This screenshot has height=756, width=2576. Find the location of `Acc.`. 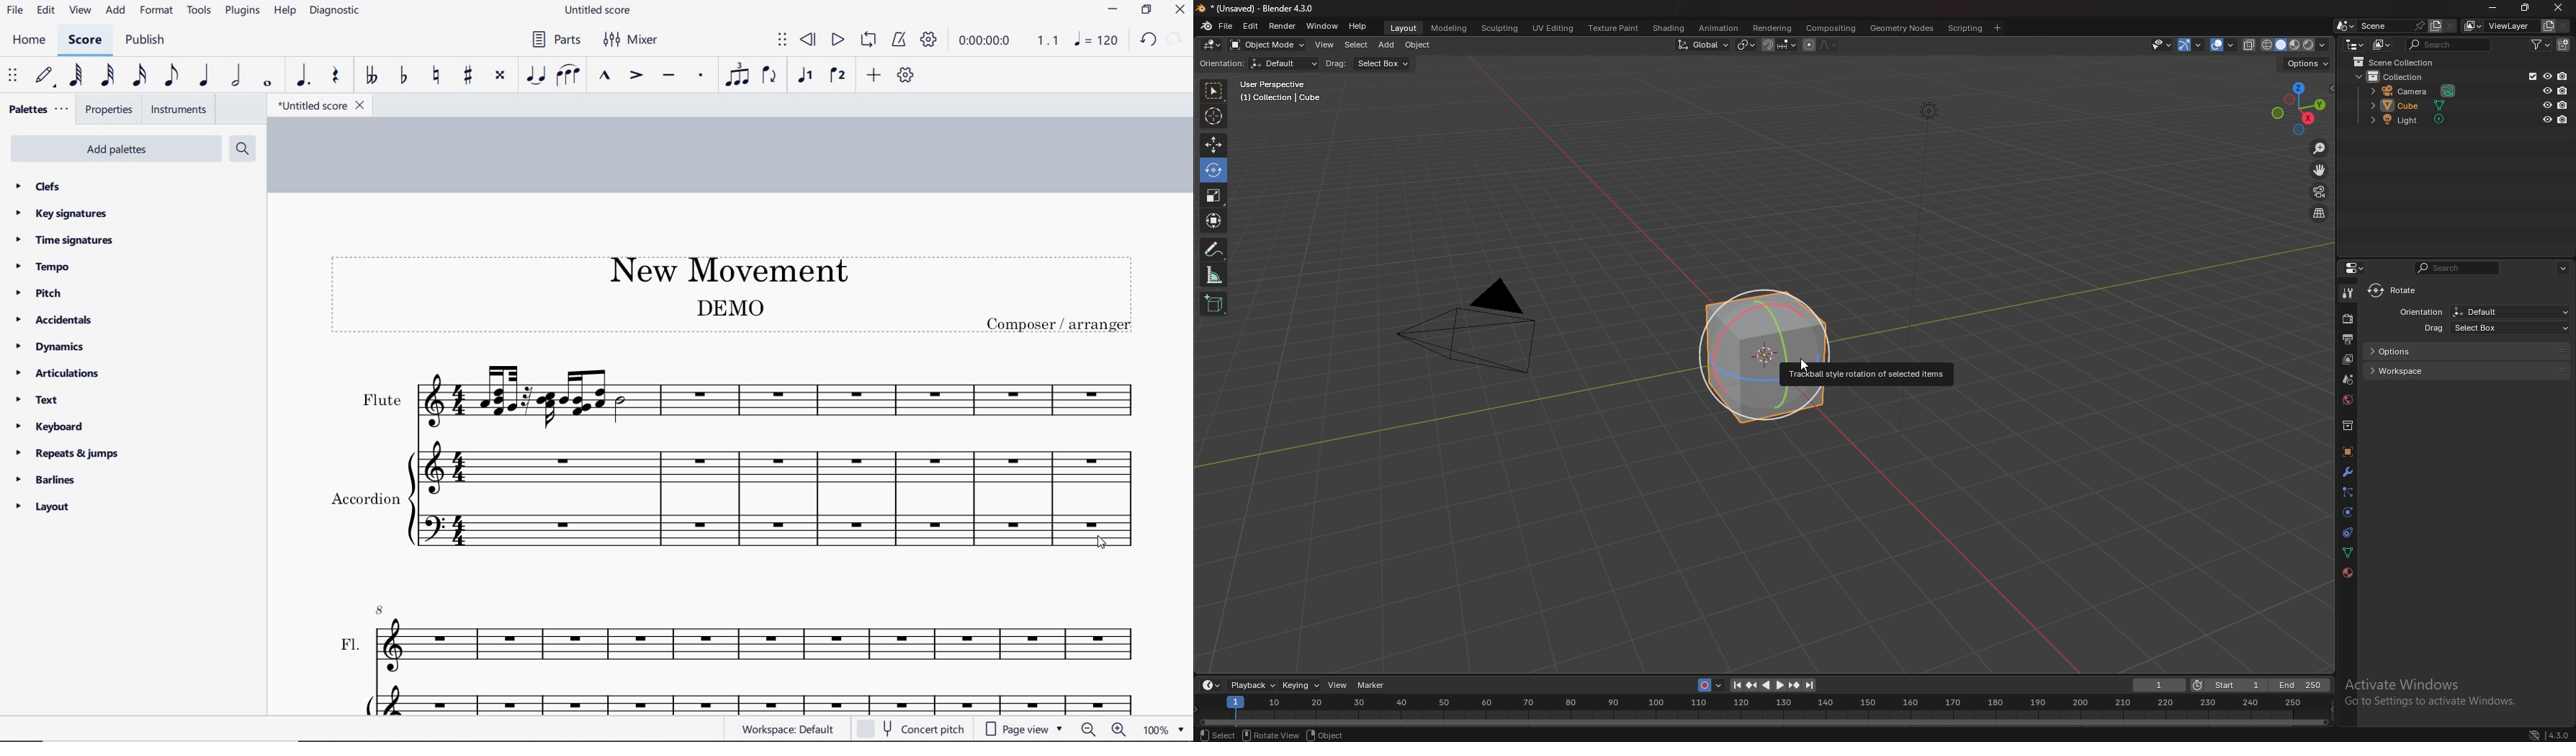

Acc. is located at coordinates (762, 699).